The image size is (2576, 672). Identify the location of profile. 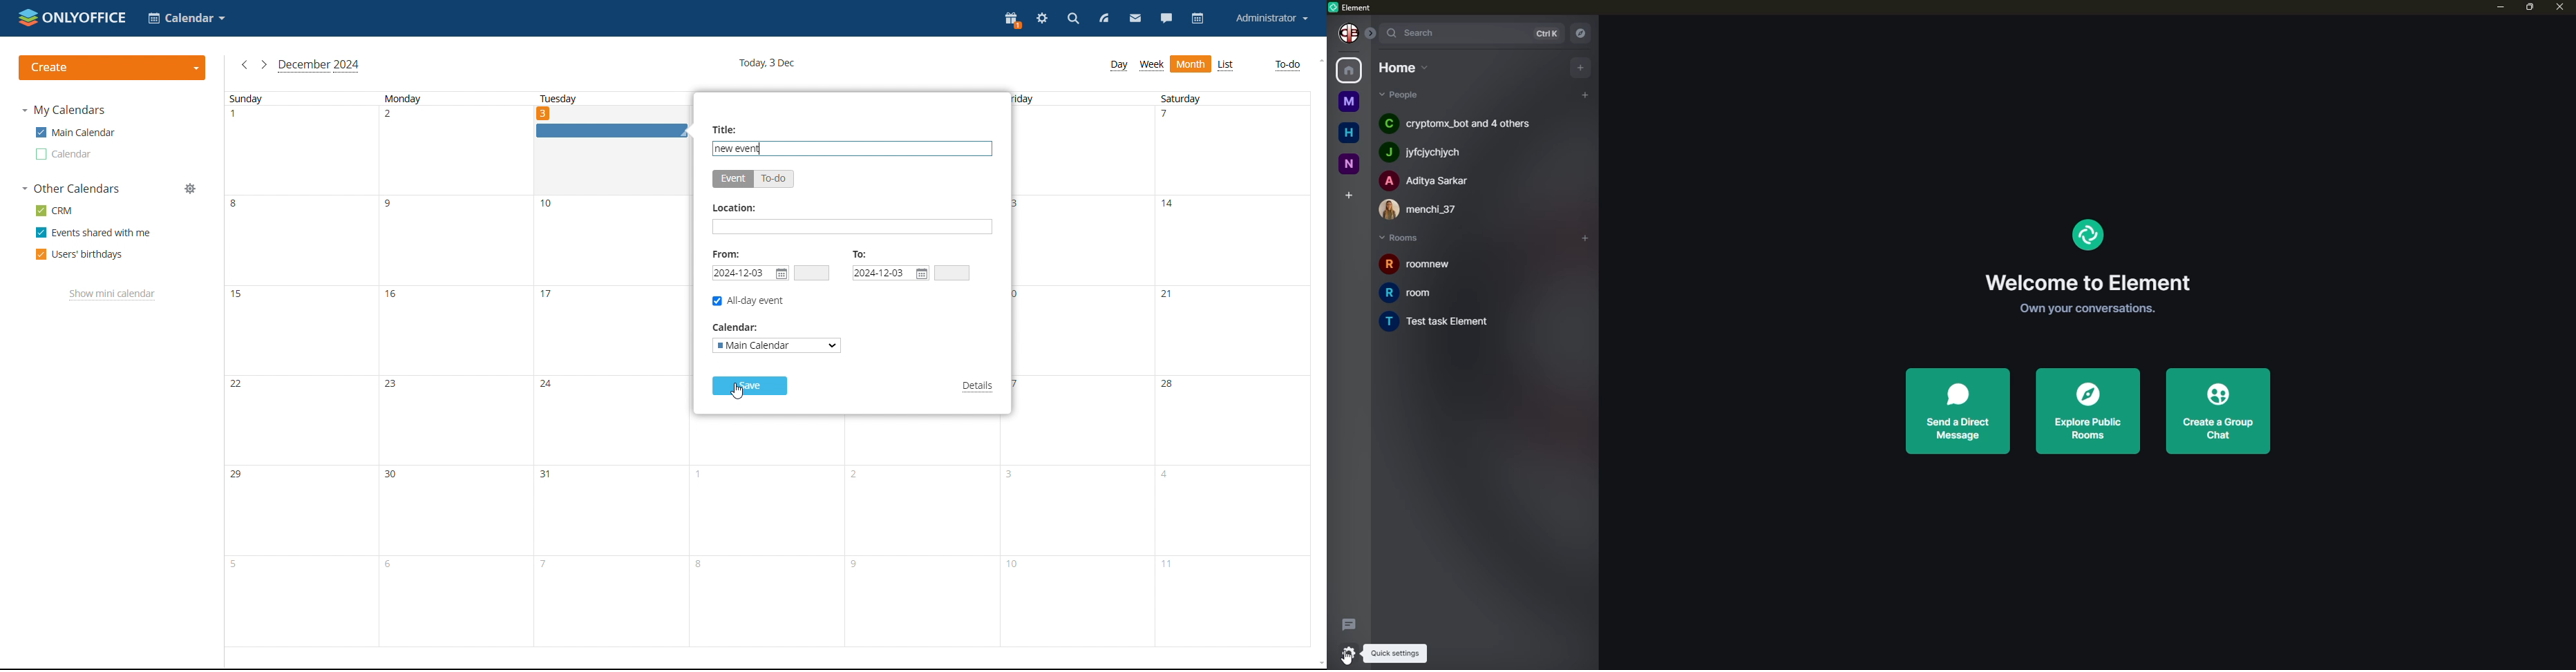
(1345, 33).